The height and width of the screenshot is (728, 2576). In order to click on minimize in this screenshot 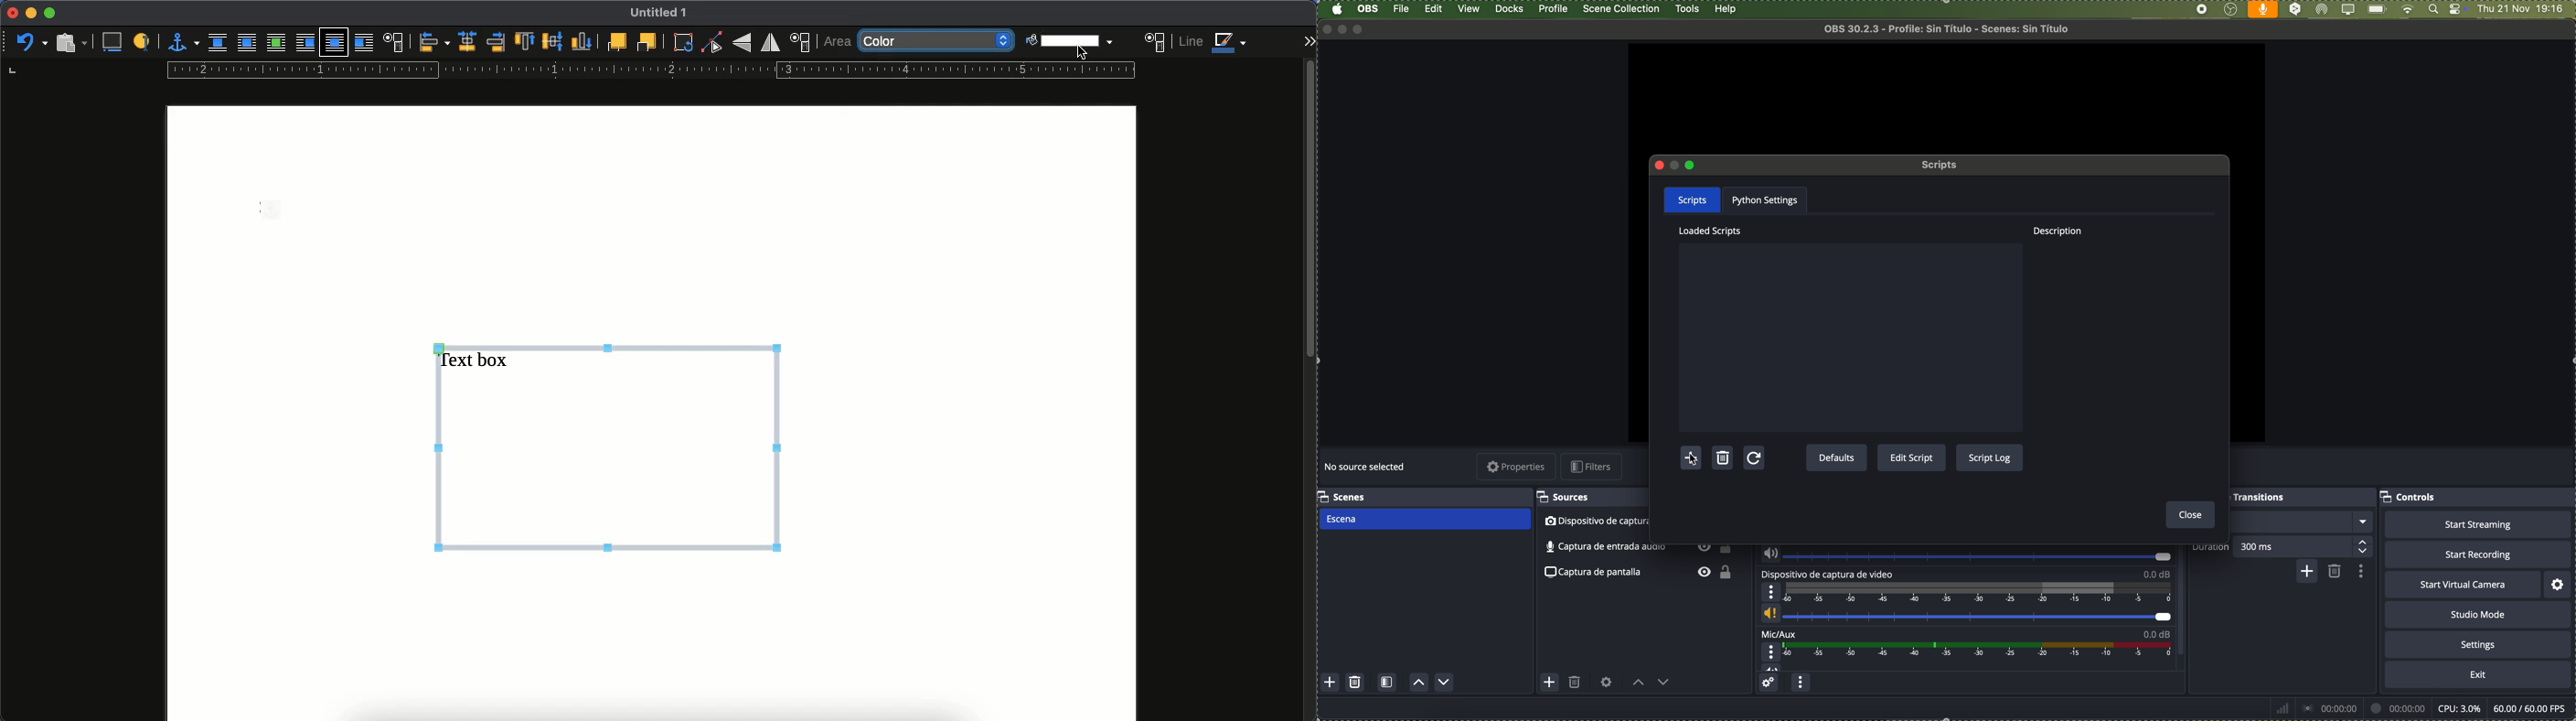, I will do `click(30, 14)`.